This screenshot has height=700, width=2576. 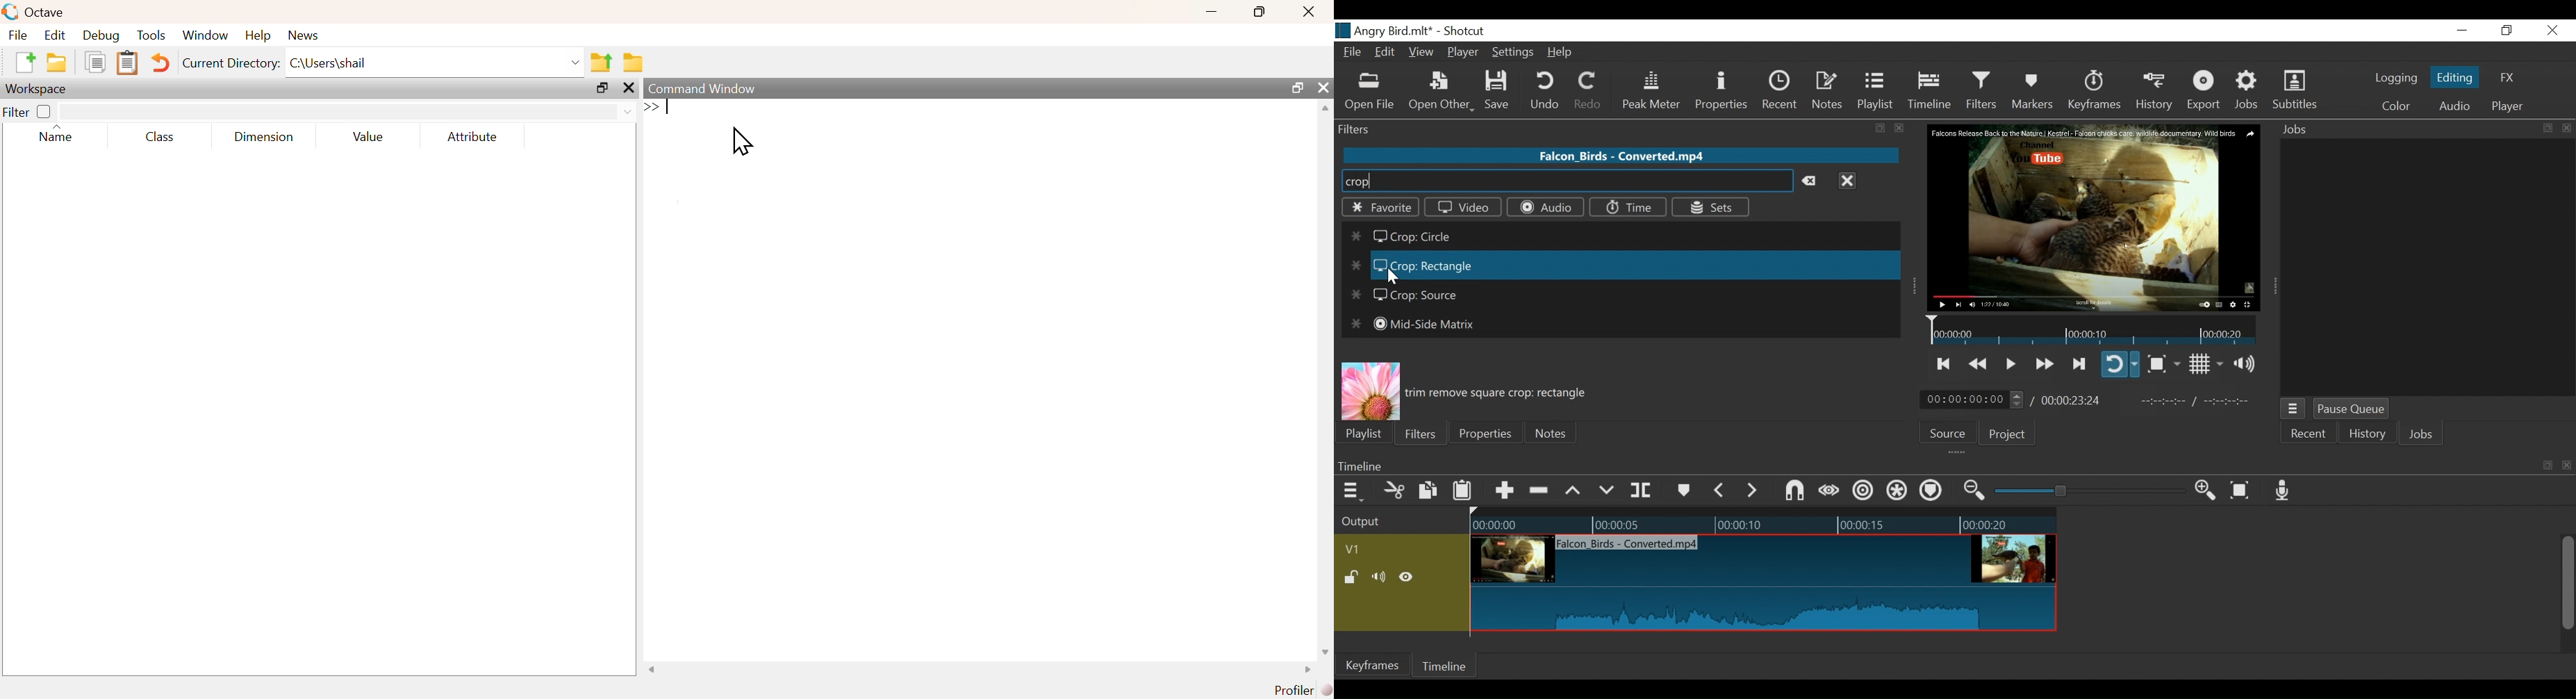 I want to click on Jobs Panel, so click(x=2427, y=267).